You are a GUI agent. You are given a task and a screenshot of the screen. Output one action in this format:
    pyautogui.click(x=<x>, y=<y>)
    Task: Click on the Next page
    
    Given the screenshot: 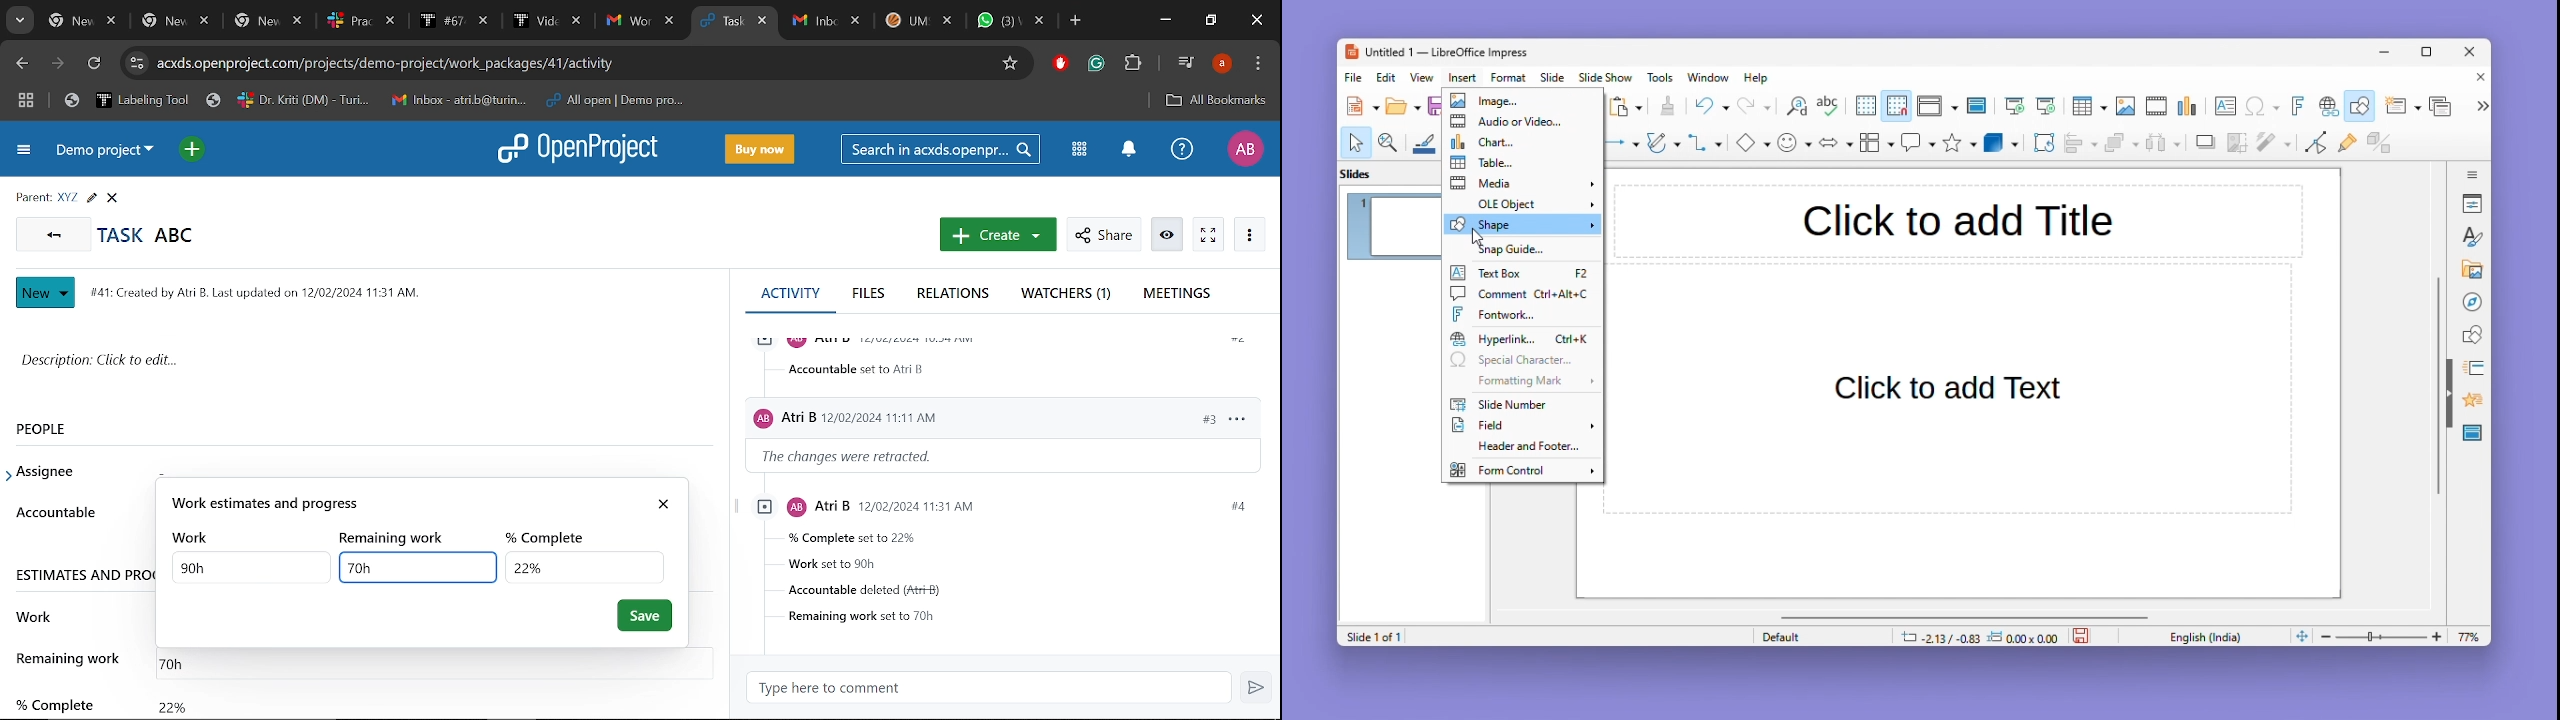 What is the action you would take?
    pyautogui.click(x=61, y=65)
    